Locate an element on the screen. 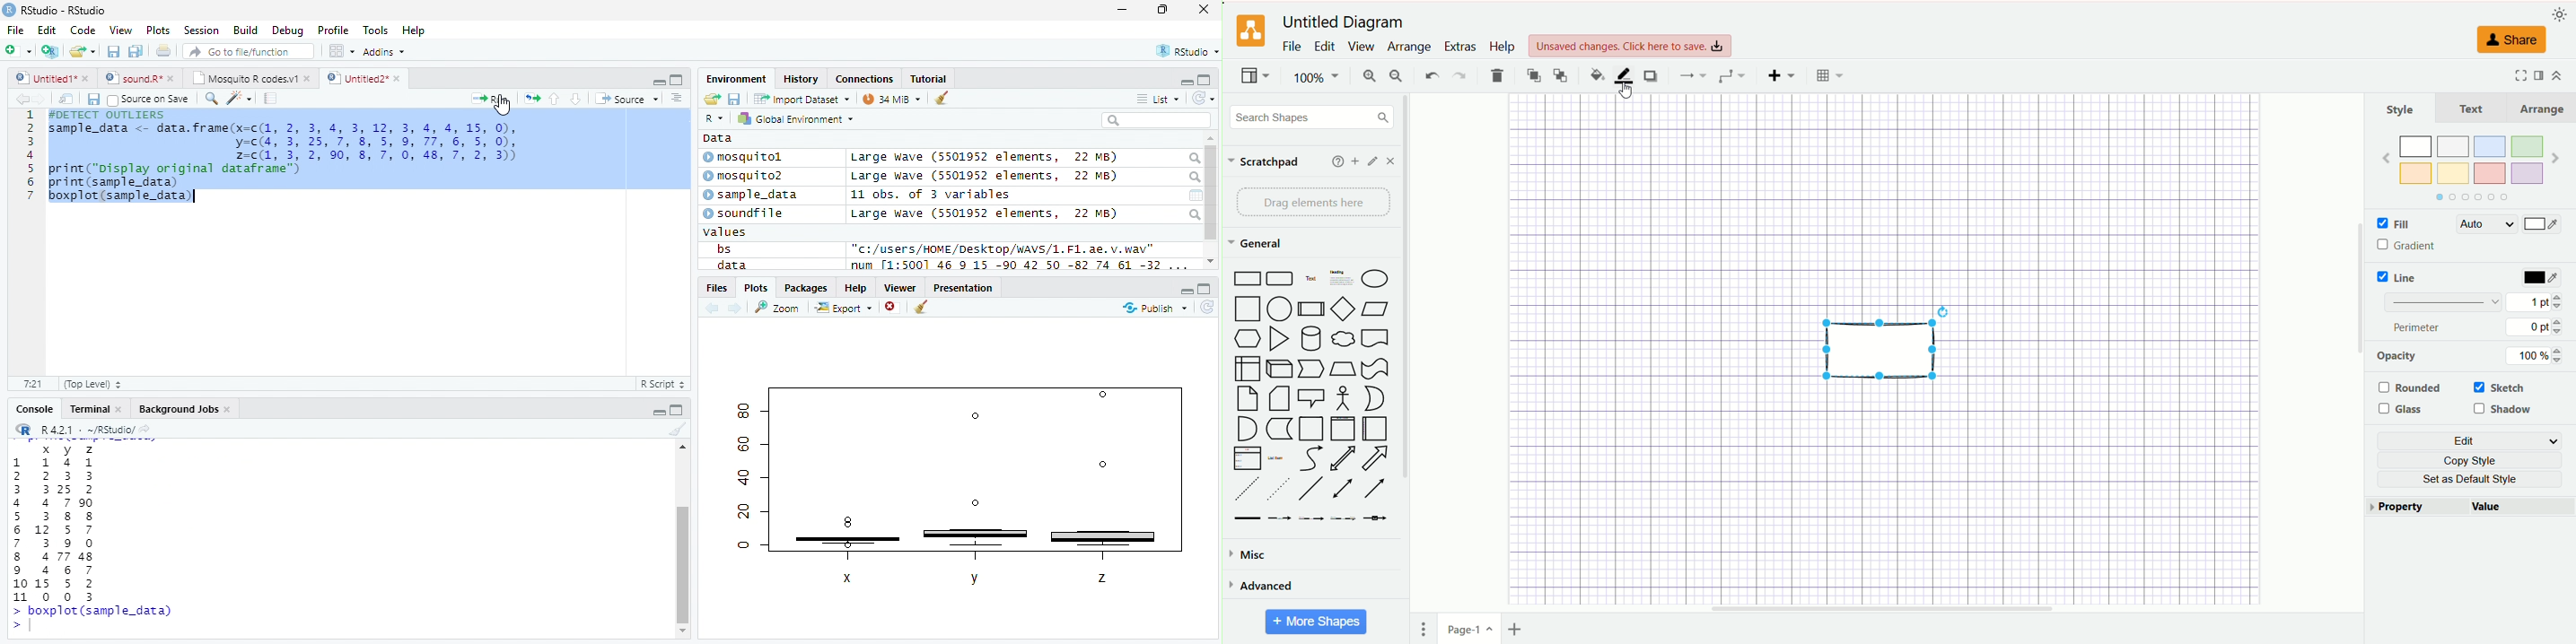  search bar is located at coordinates (1156, 119).